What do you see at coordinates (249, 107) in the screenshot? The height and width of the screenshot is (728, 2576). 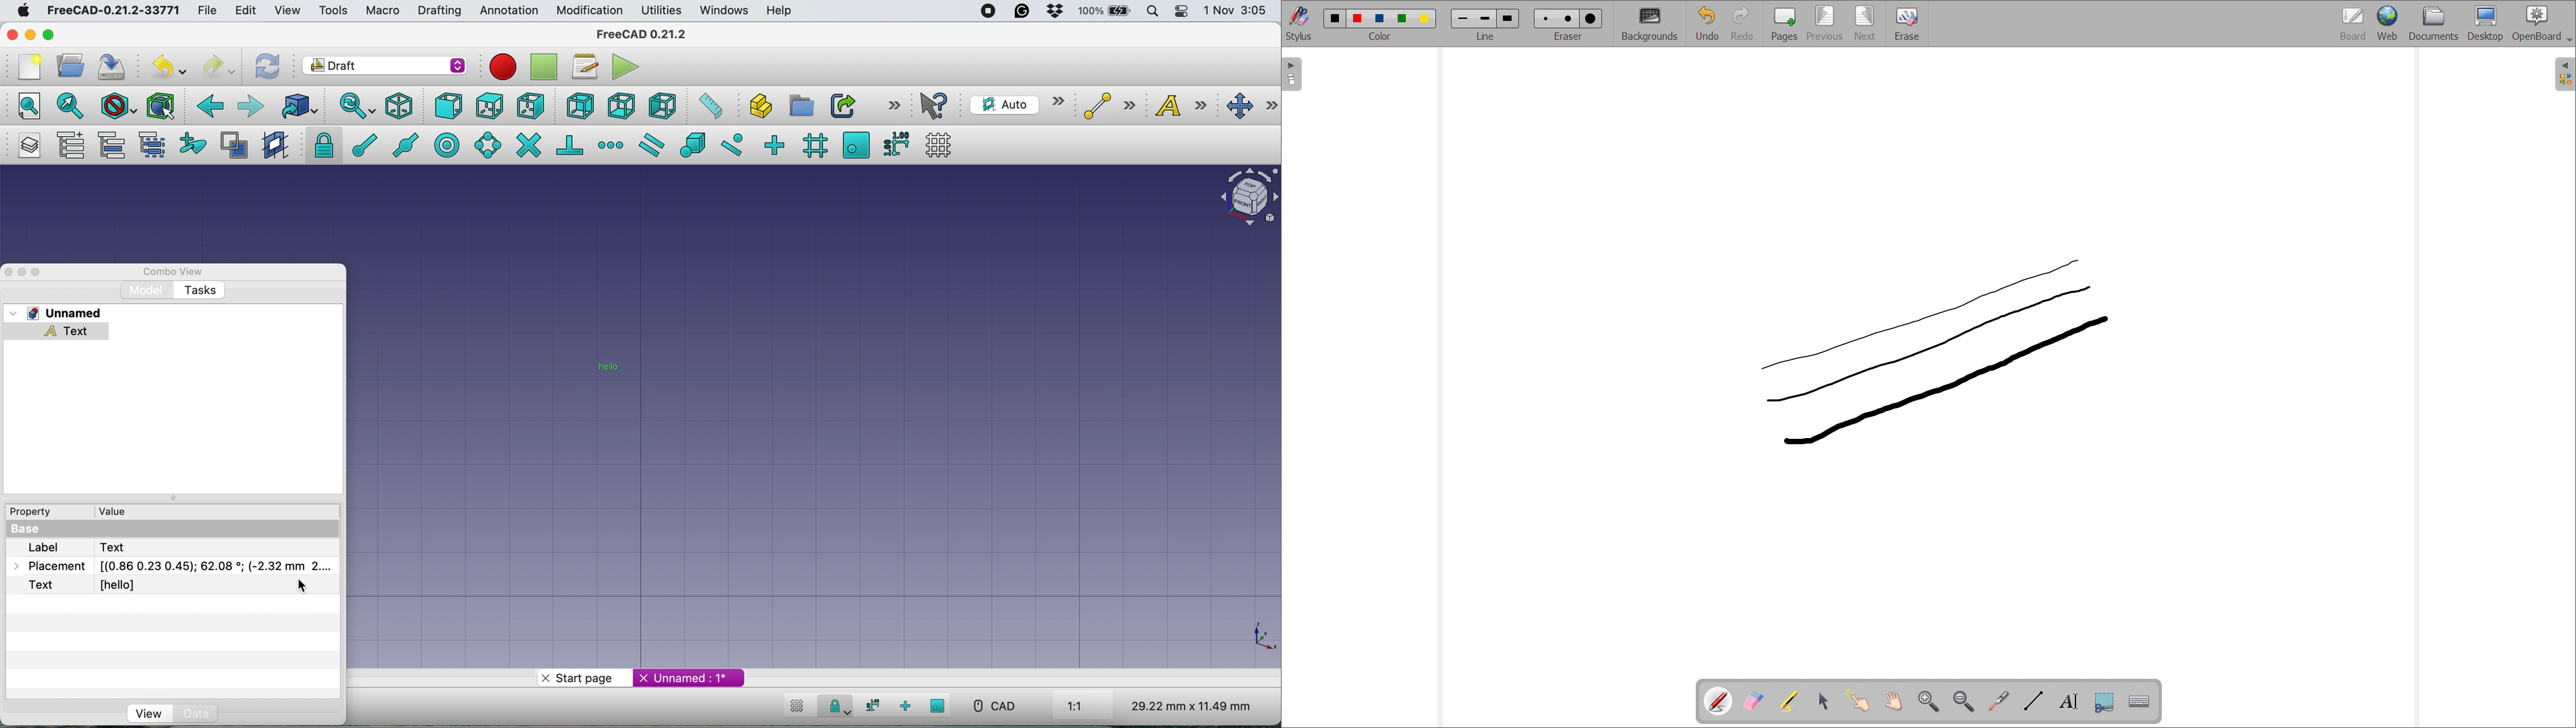 I see `forward` at bounding box center [249, 107].